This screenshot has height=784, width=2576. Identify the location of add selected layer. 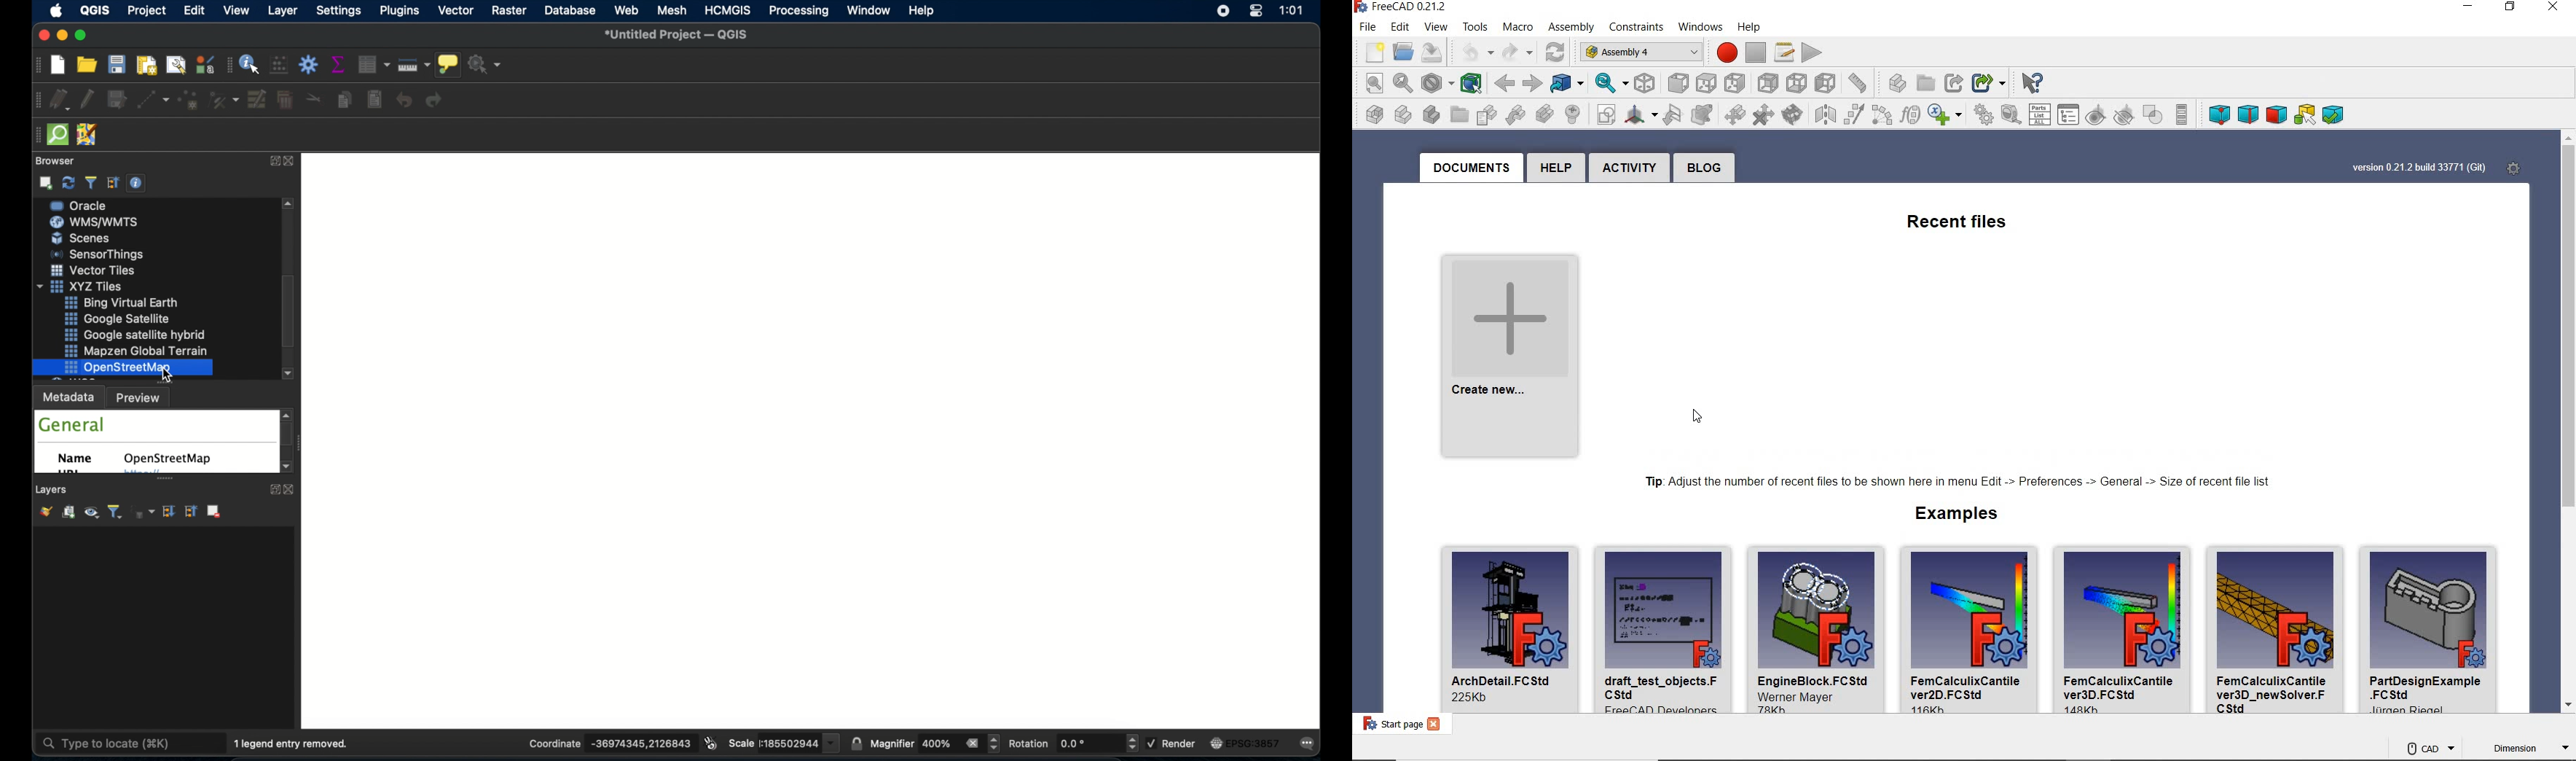
(46, 183).